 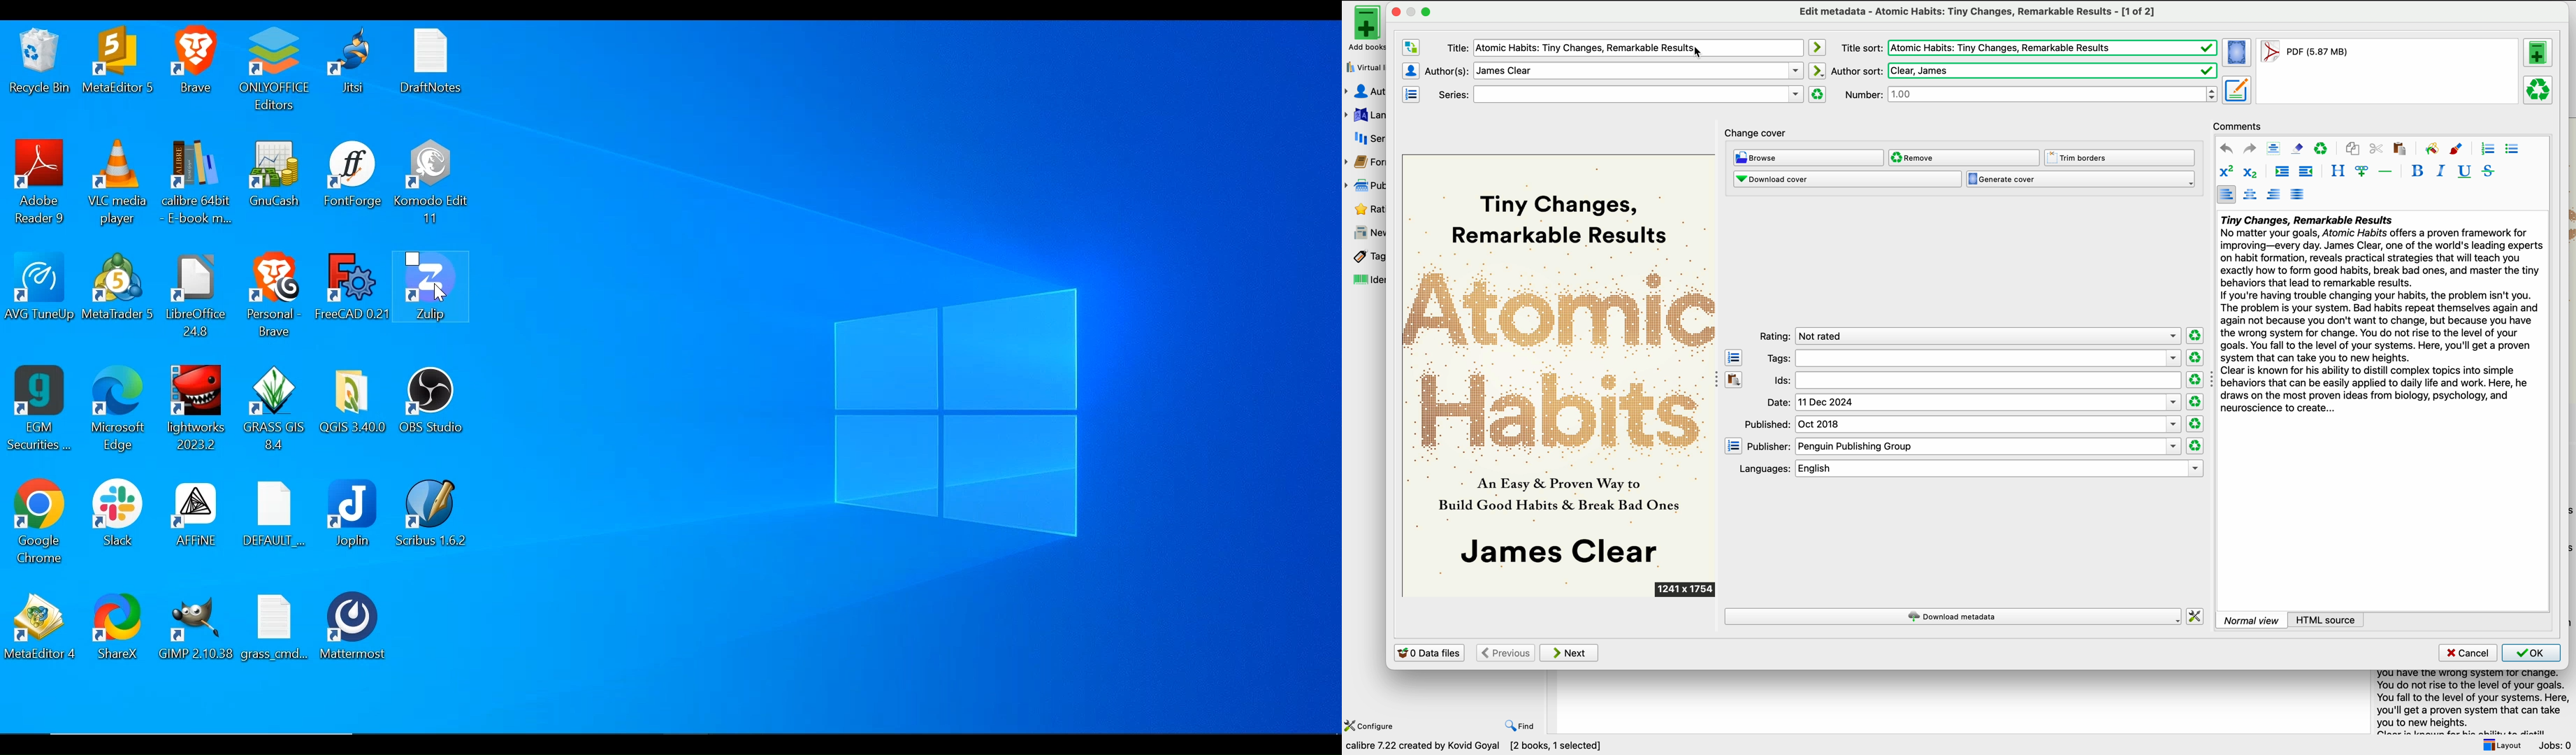 What do you see at coordinates (437, 294) in the screenshot?
I see `Cursor` at bounding box center [437, 294].